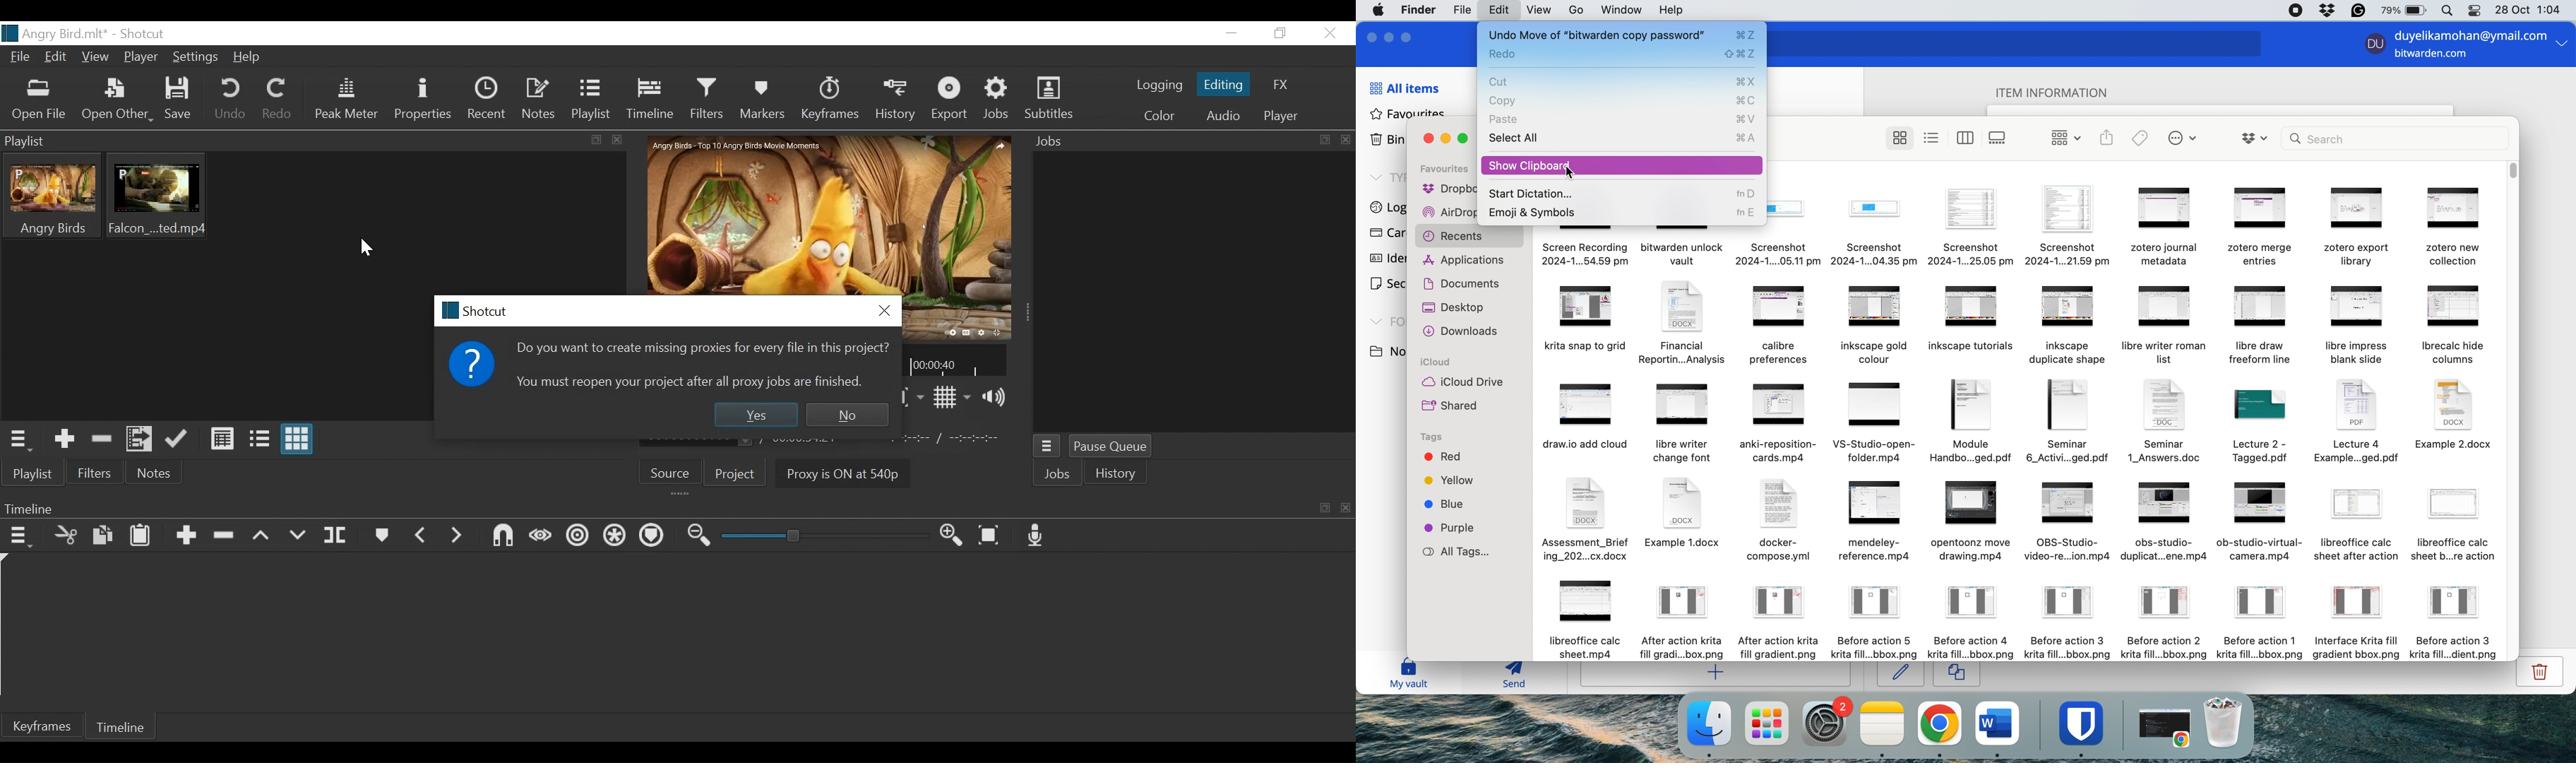 The image size is (2576, 784). What do you see at coordinates (205, 64) in the screenshot?
I see `Cursor` at bounding box center [205, 64].